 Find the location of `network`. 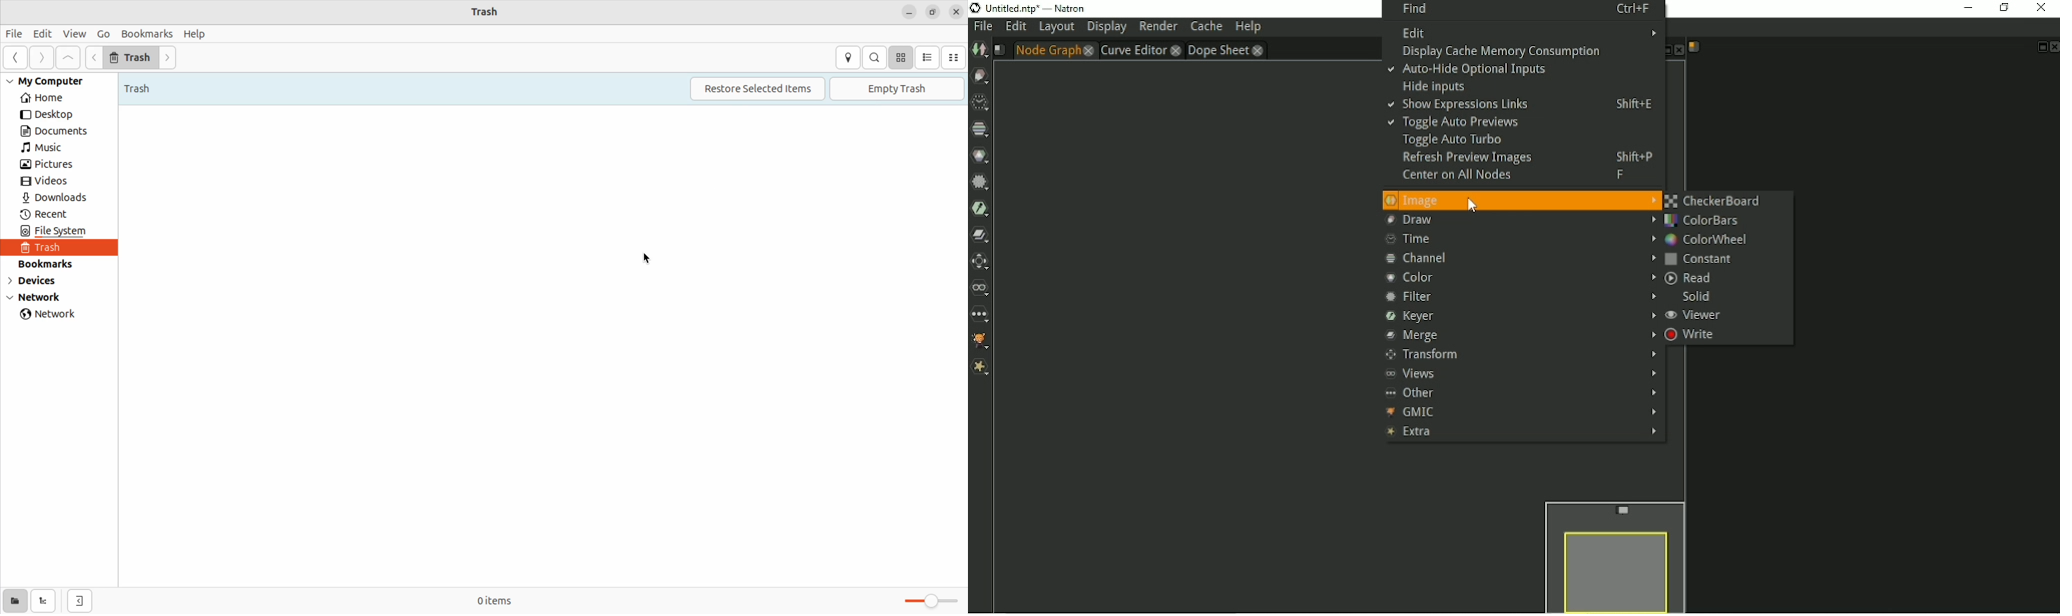

network is located at coordinates (52, 315).